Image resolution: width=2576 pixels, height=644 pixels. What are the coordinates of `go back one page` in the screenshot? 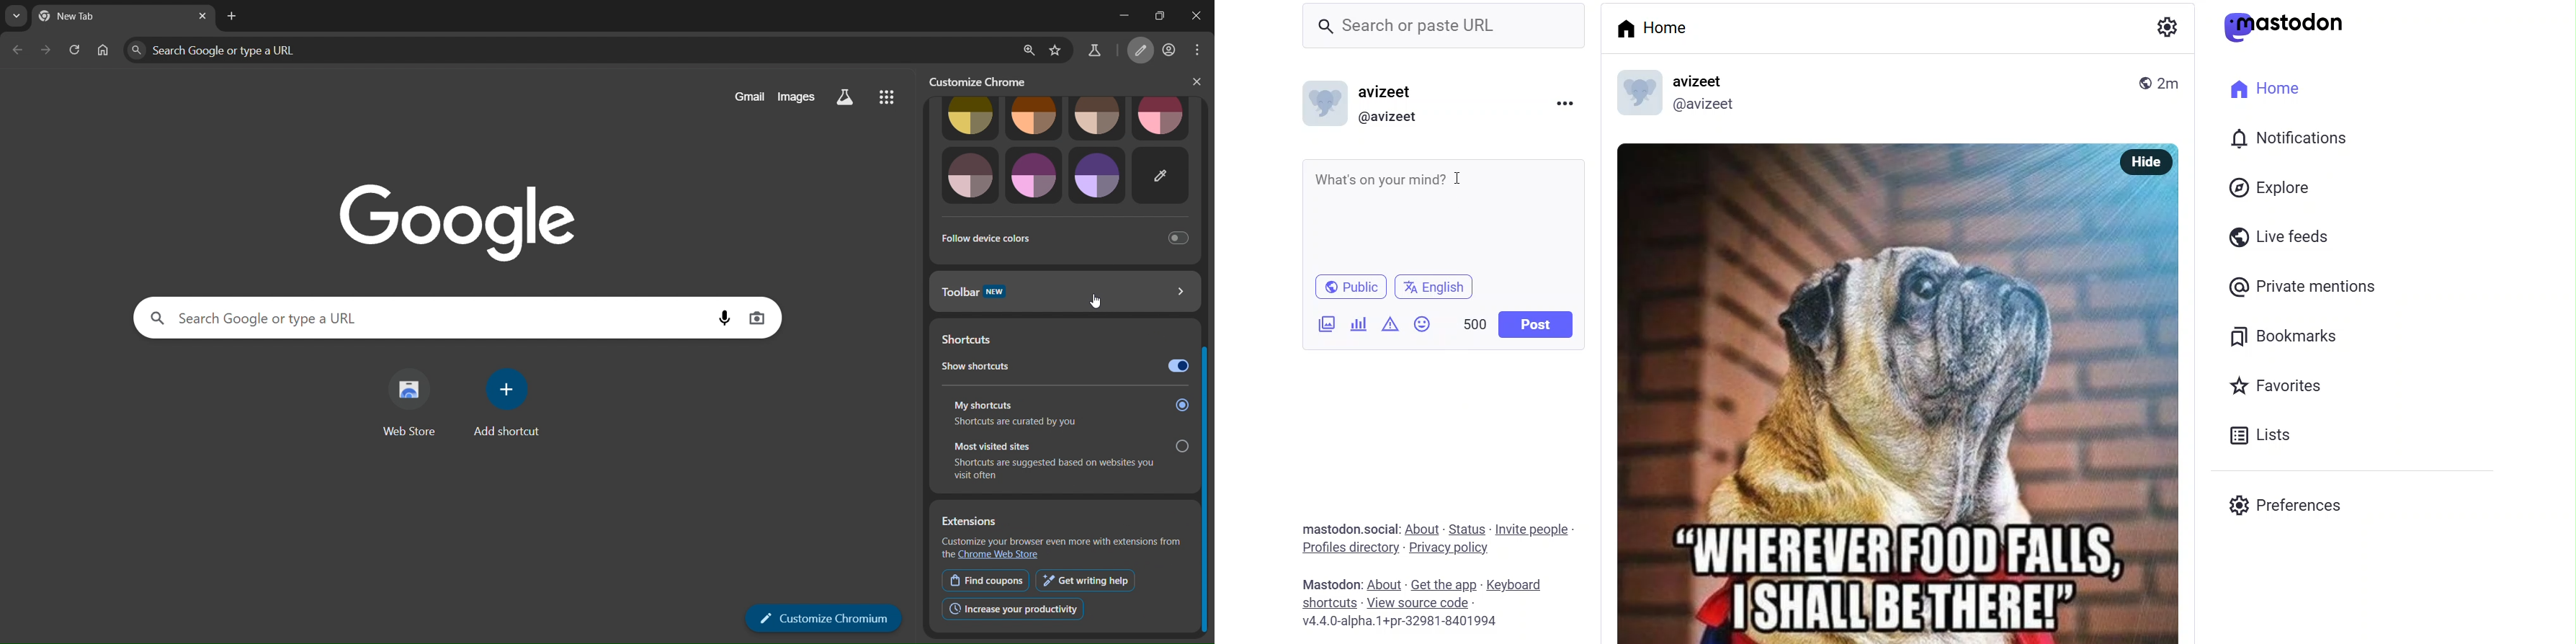 It's located at (16, 51).